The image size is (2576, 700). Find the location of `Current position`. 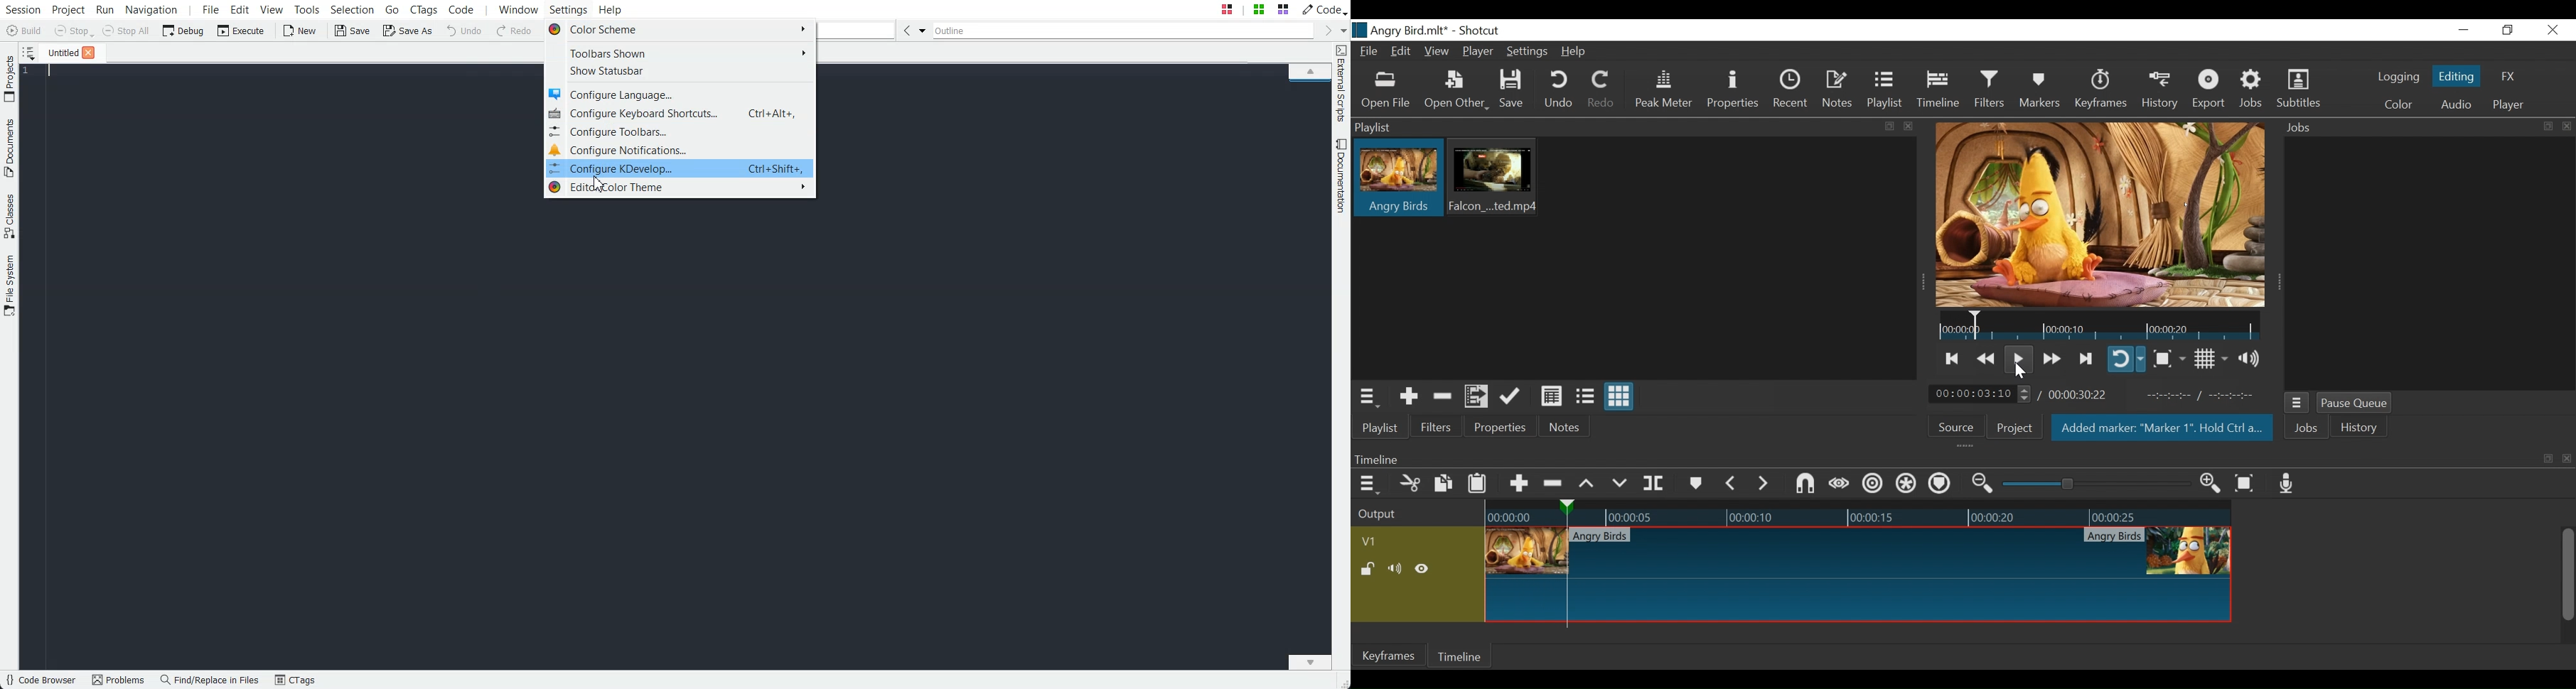

Current position is located at coordinates (1978, 394).